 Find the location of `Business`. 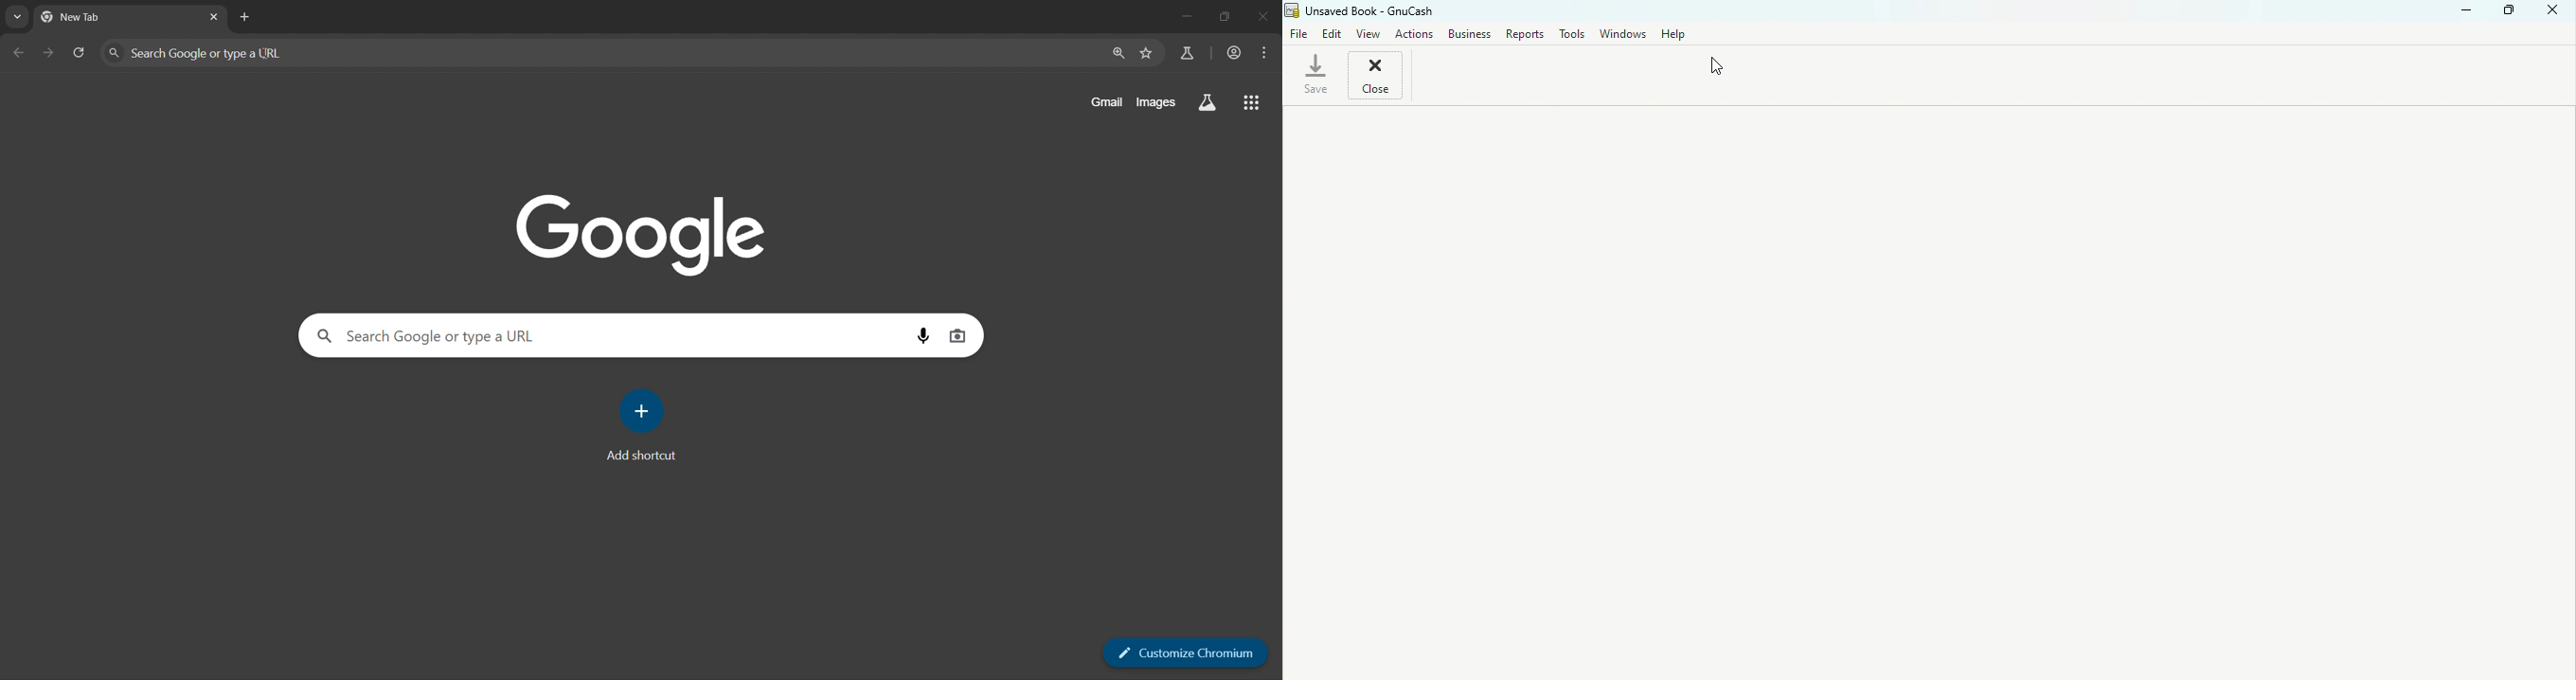

Business is located at coordinates (1473, 36).